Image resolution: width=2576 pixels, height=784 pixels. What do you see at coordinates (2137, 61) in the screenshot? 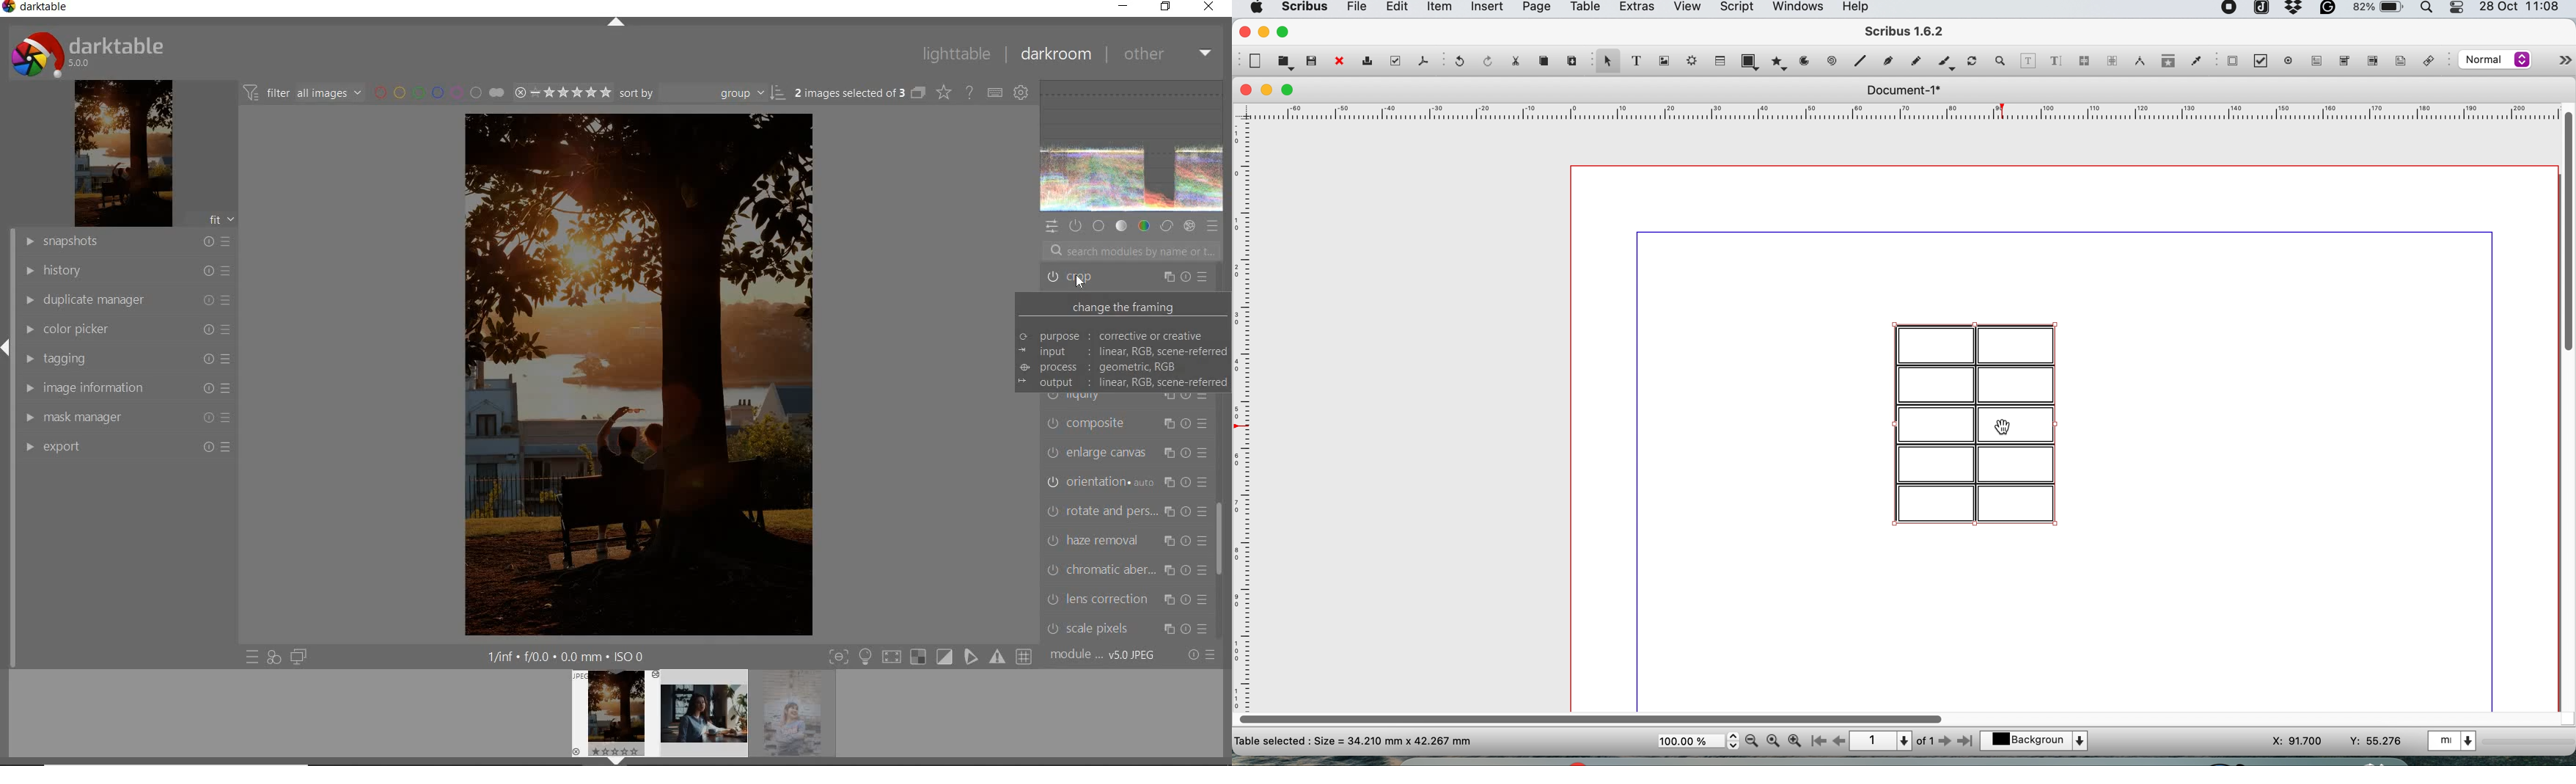
I see `measurements` at bounding box center [2137, 61].